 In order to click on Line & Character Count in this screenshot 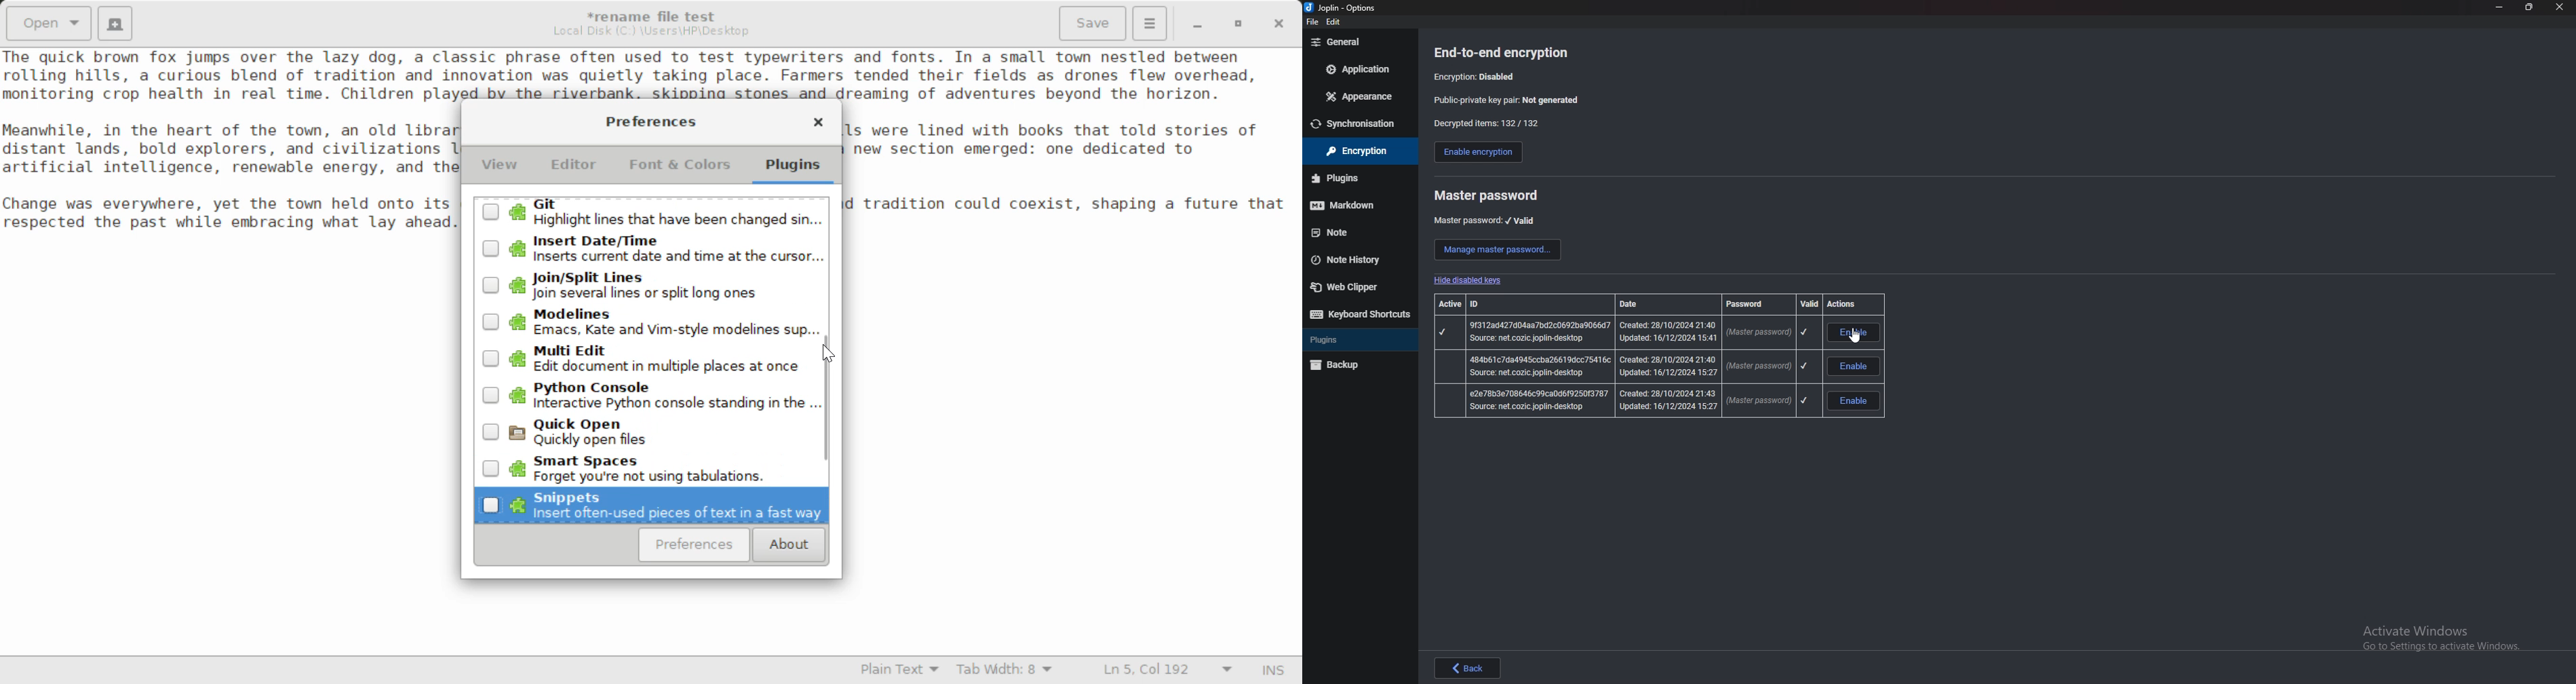, I will do `click(1168, 671)`.